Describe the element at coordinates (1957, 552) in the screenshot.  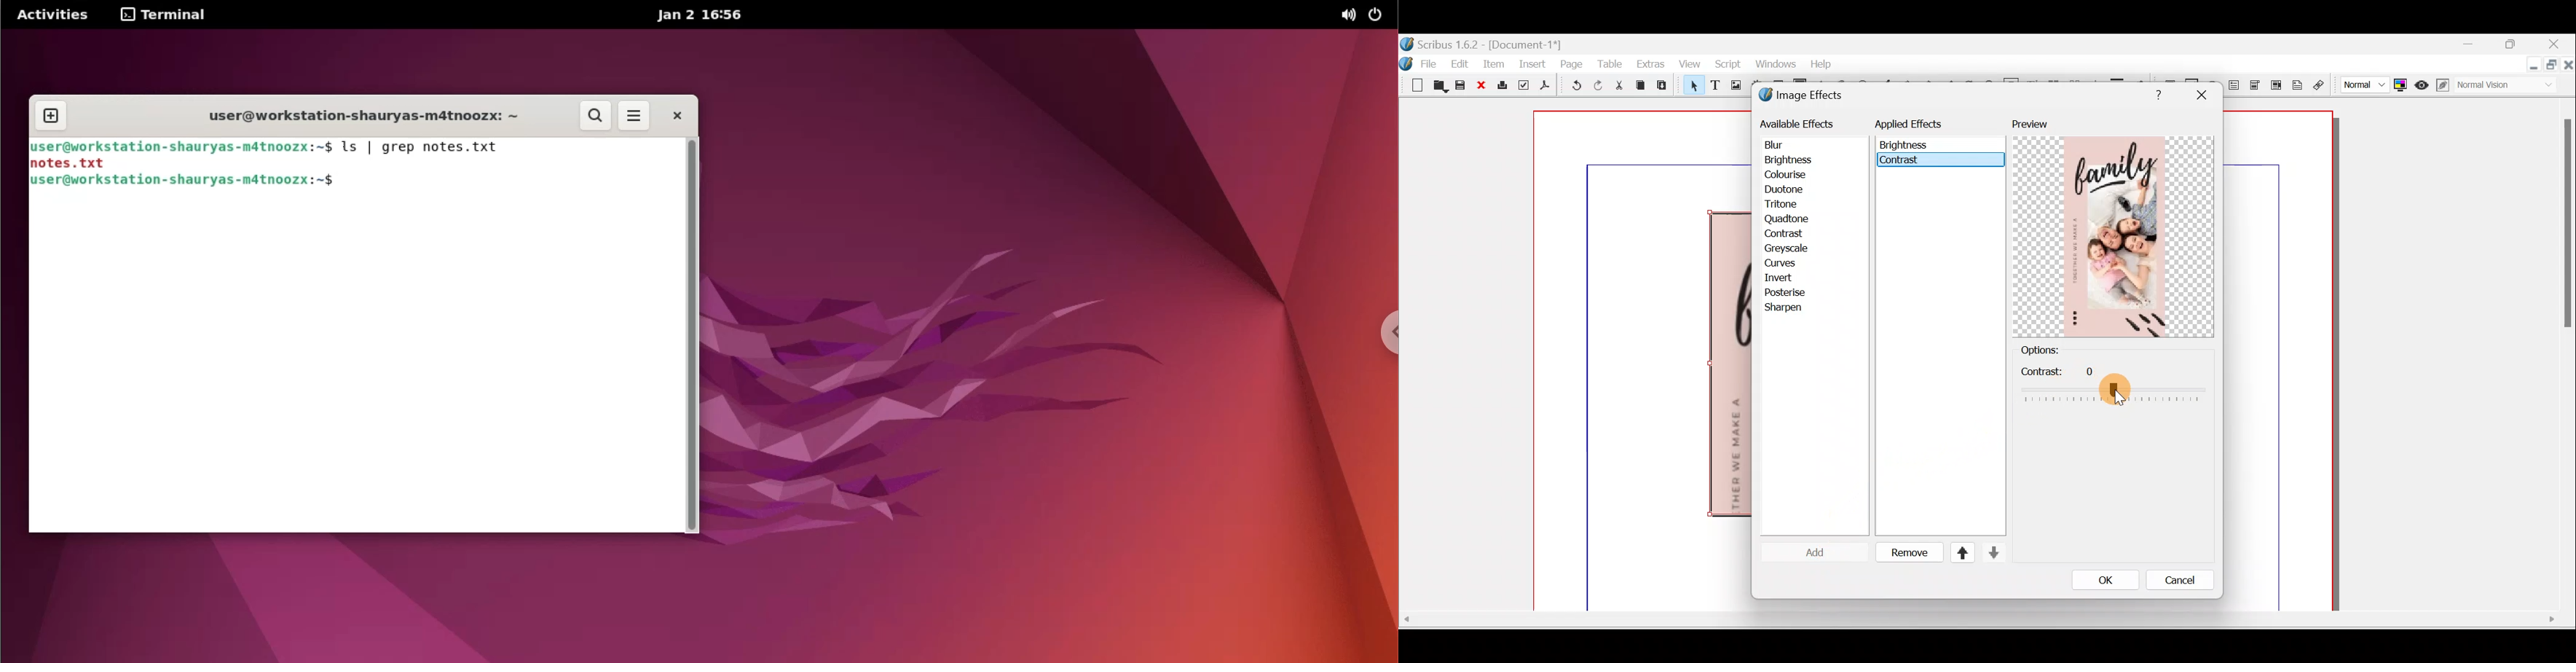
I see `Move up` at that location.